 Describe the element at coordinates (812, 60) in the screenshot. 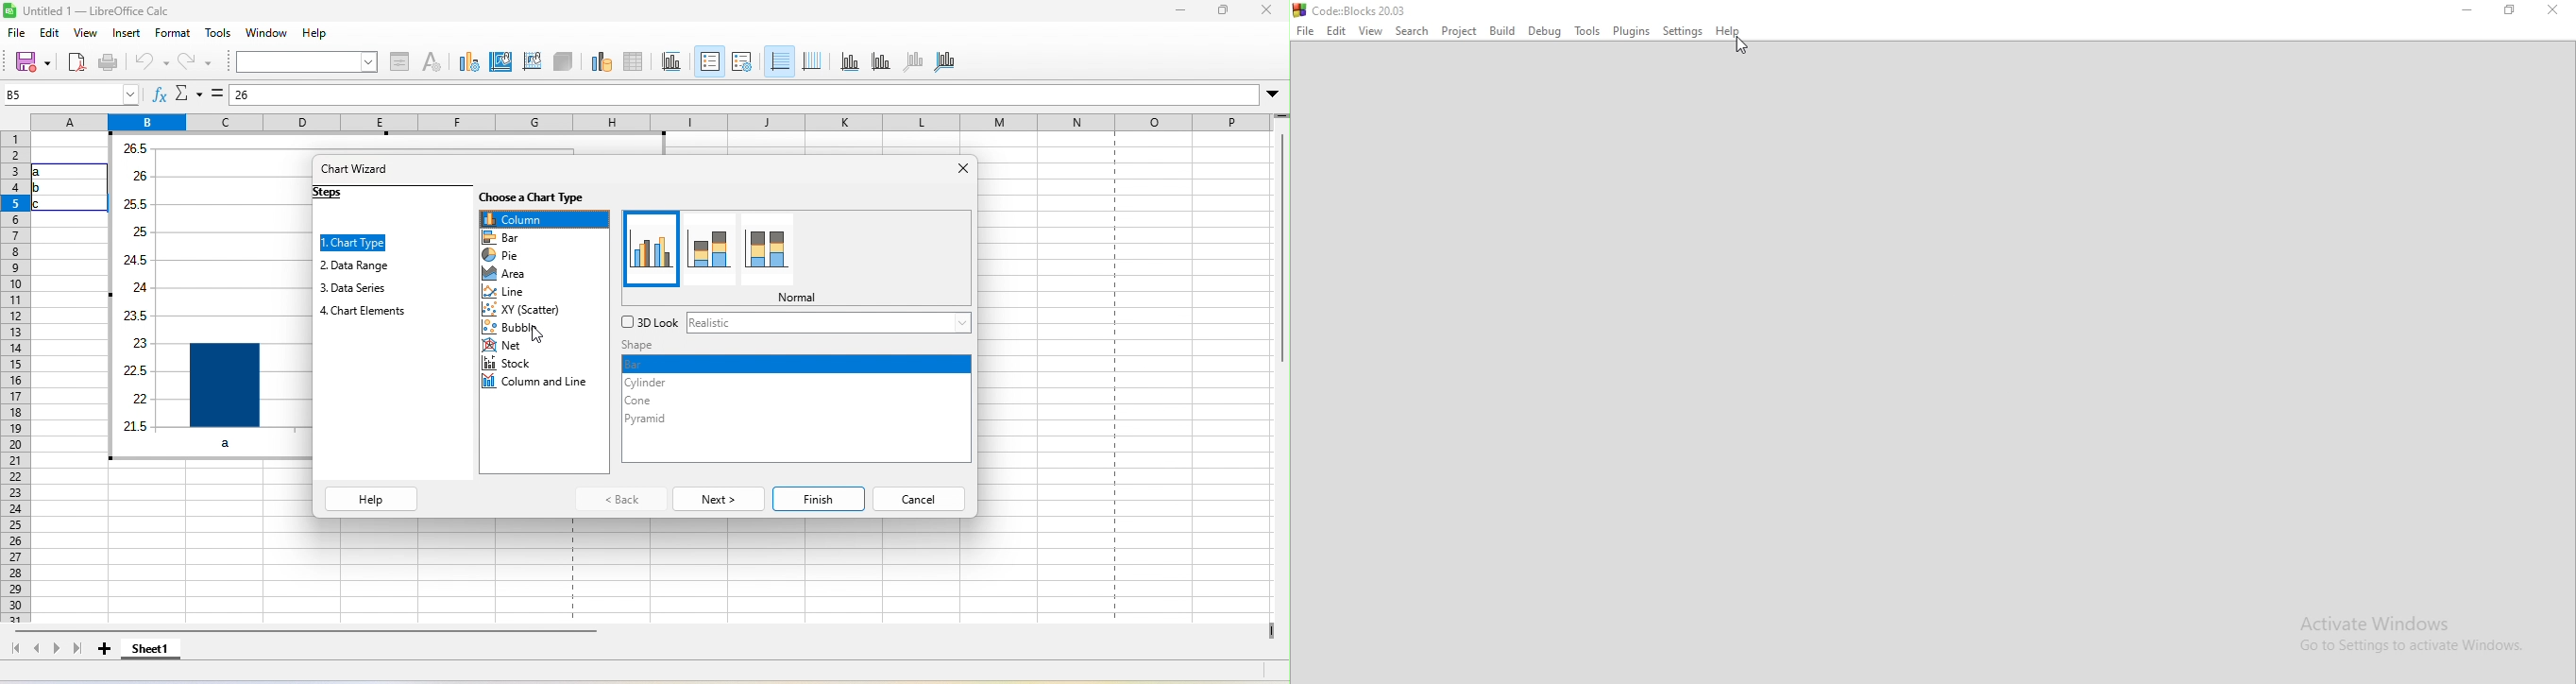

I see `vertical grids` at that location.